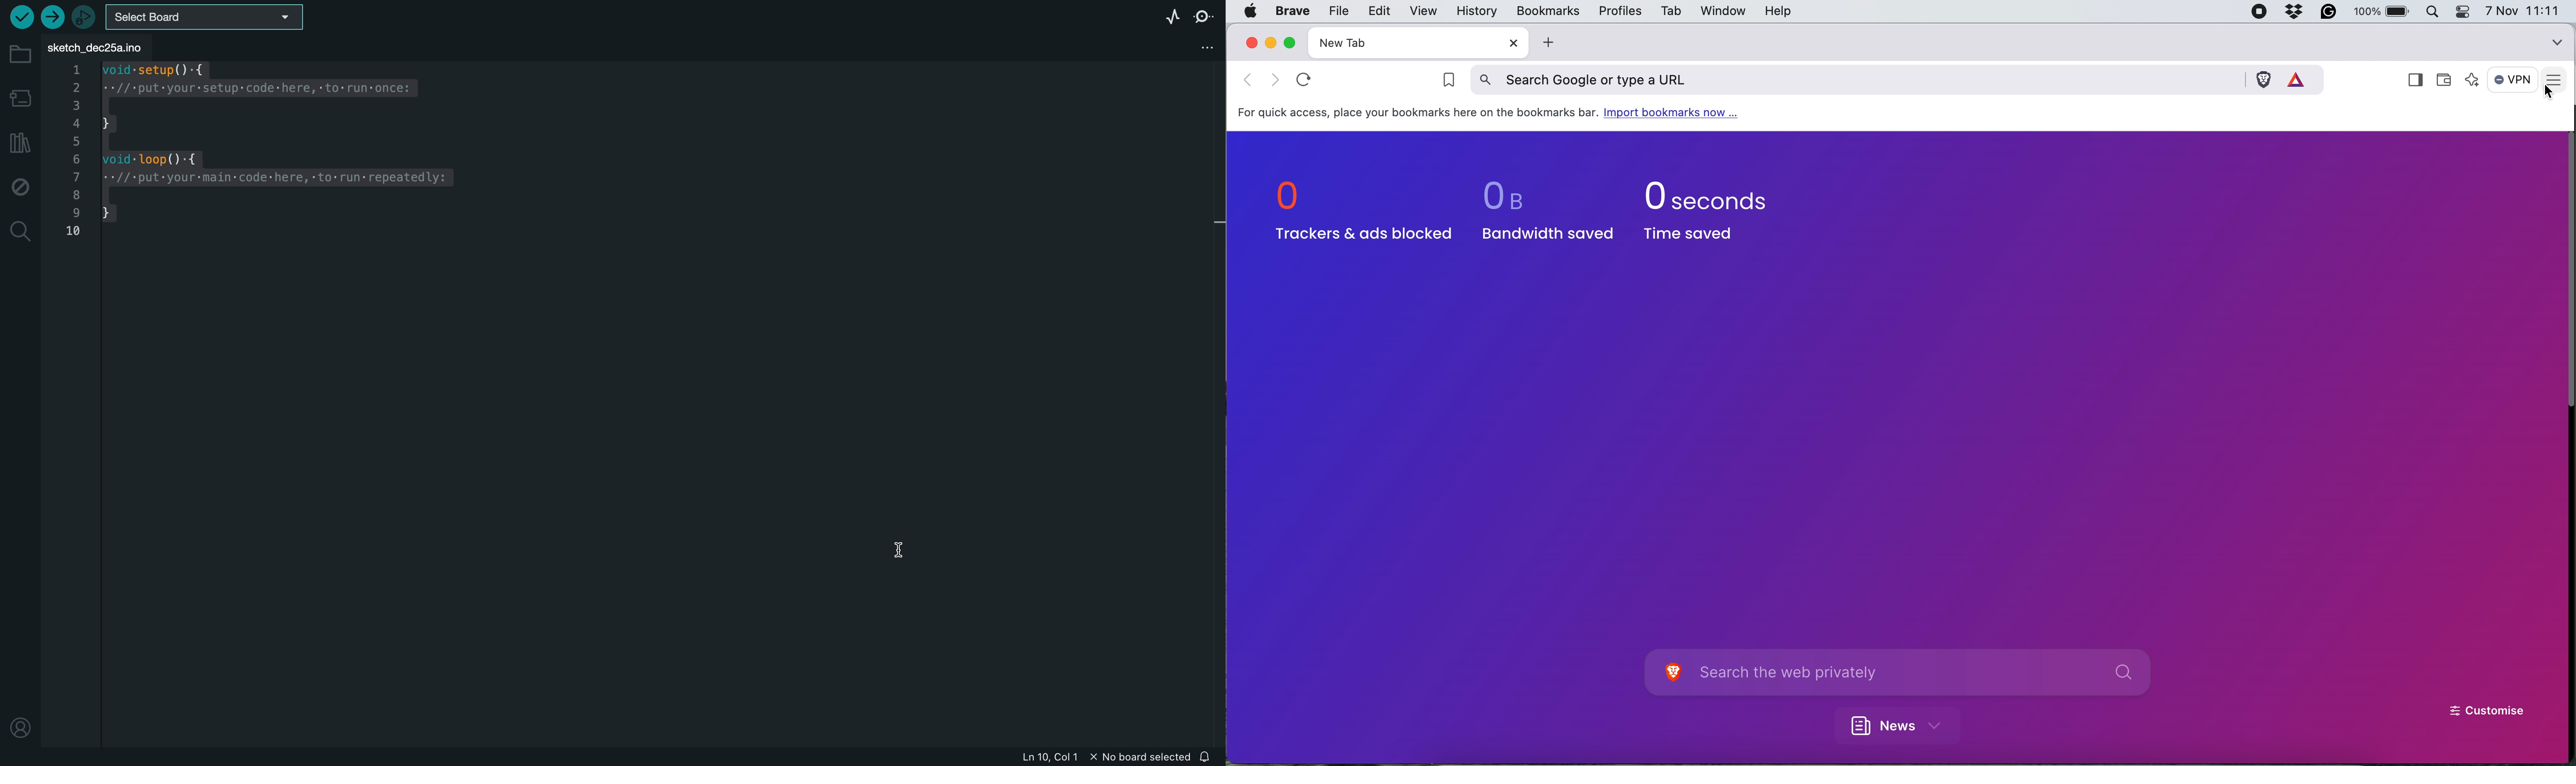 The image size is (2576, 784). I want to click on serial plotter, so click(1169, 16).